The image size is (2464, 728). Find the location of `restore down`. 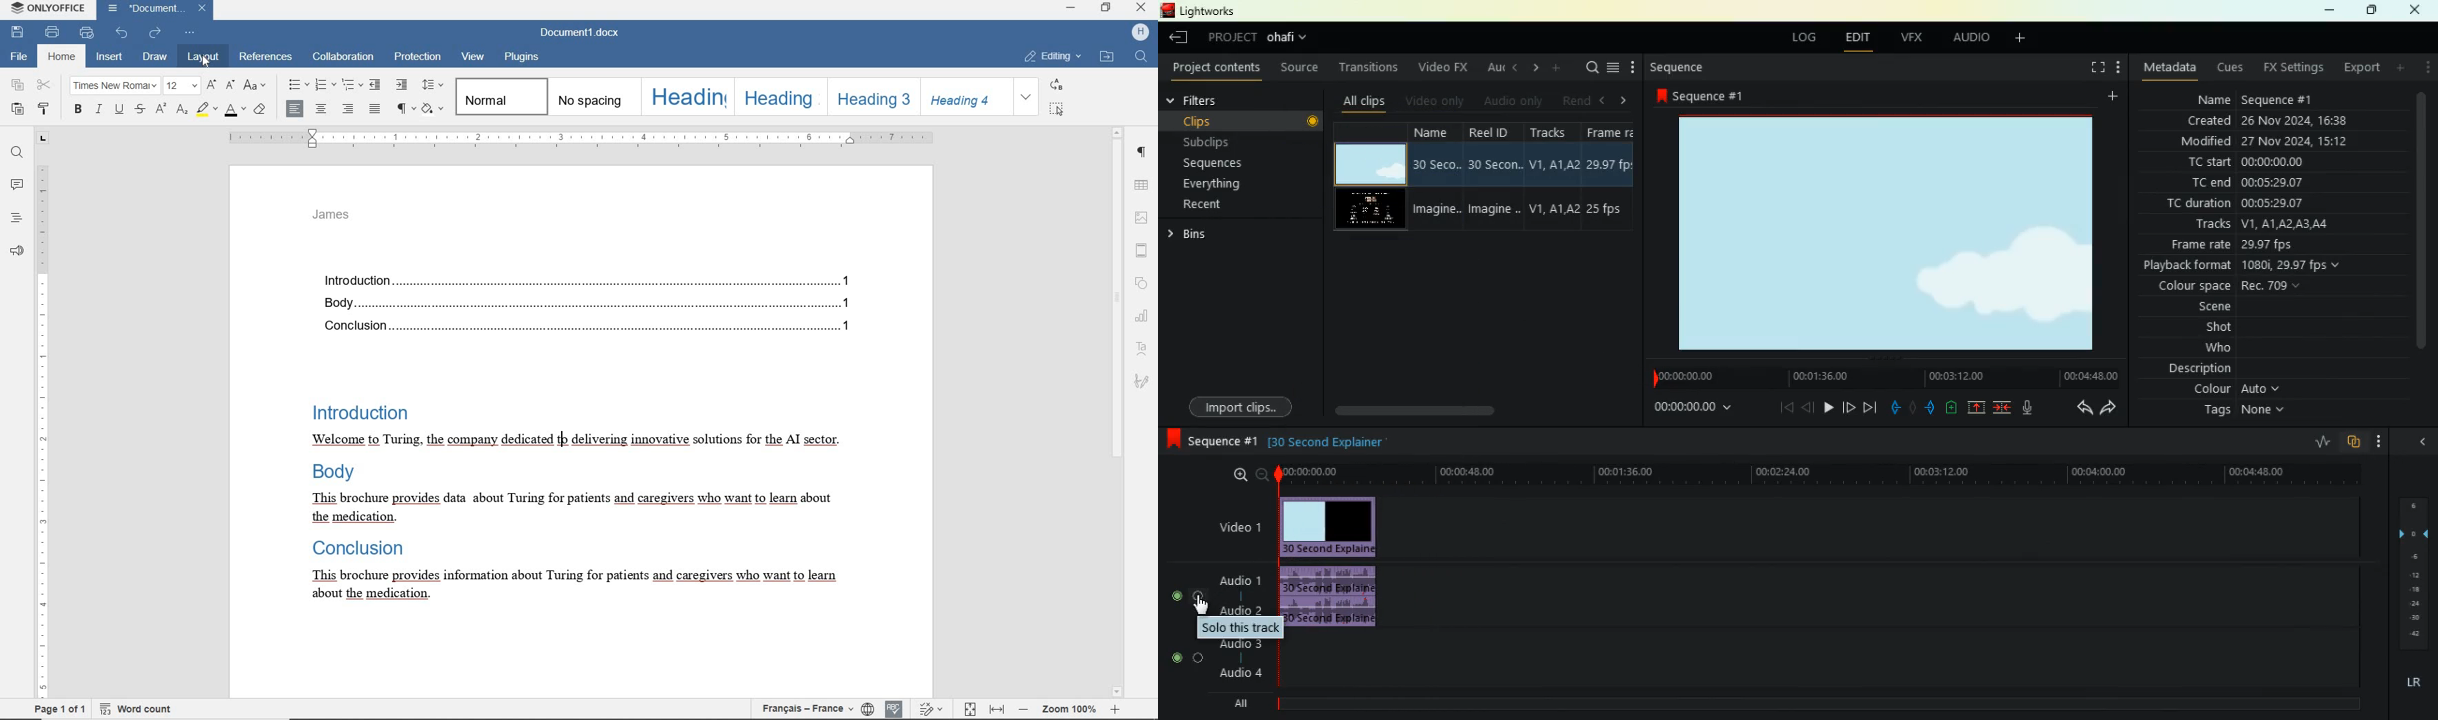

restore down is located at coordinates (1108, 9).